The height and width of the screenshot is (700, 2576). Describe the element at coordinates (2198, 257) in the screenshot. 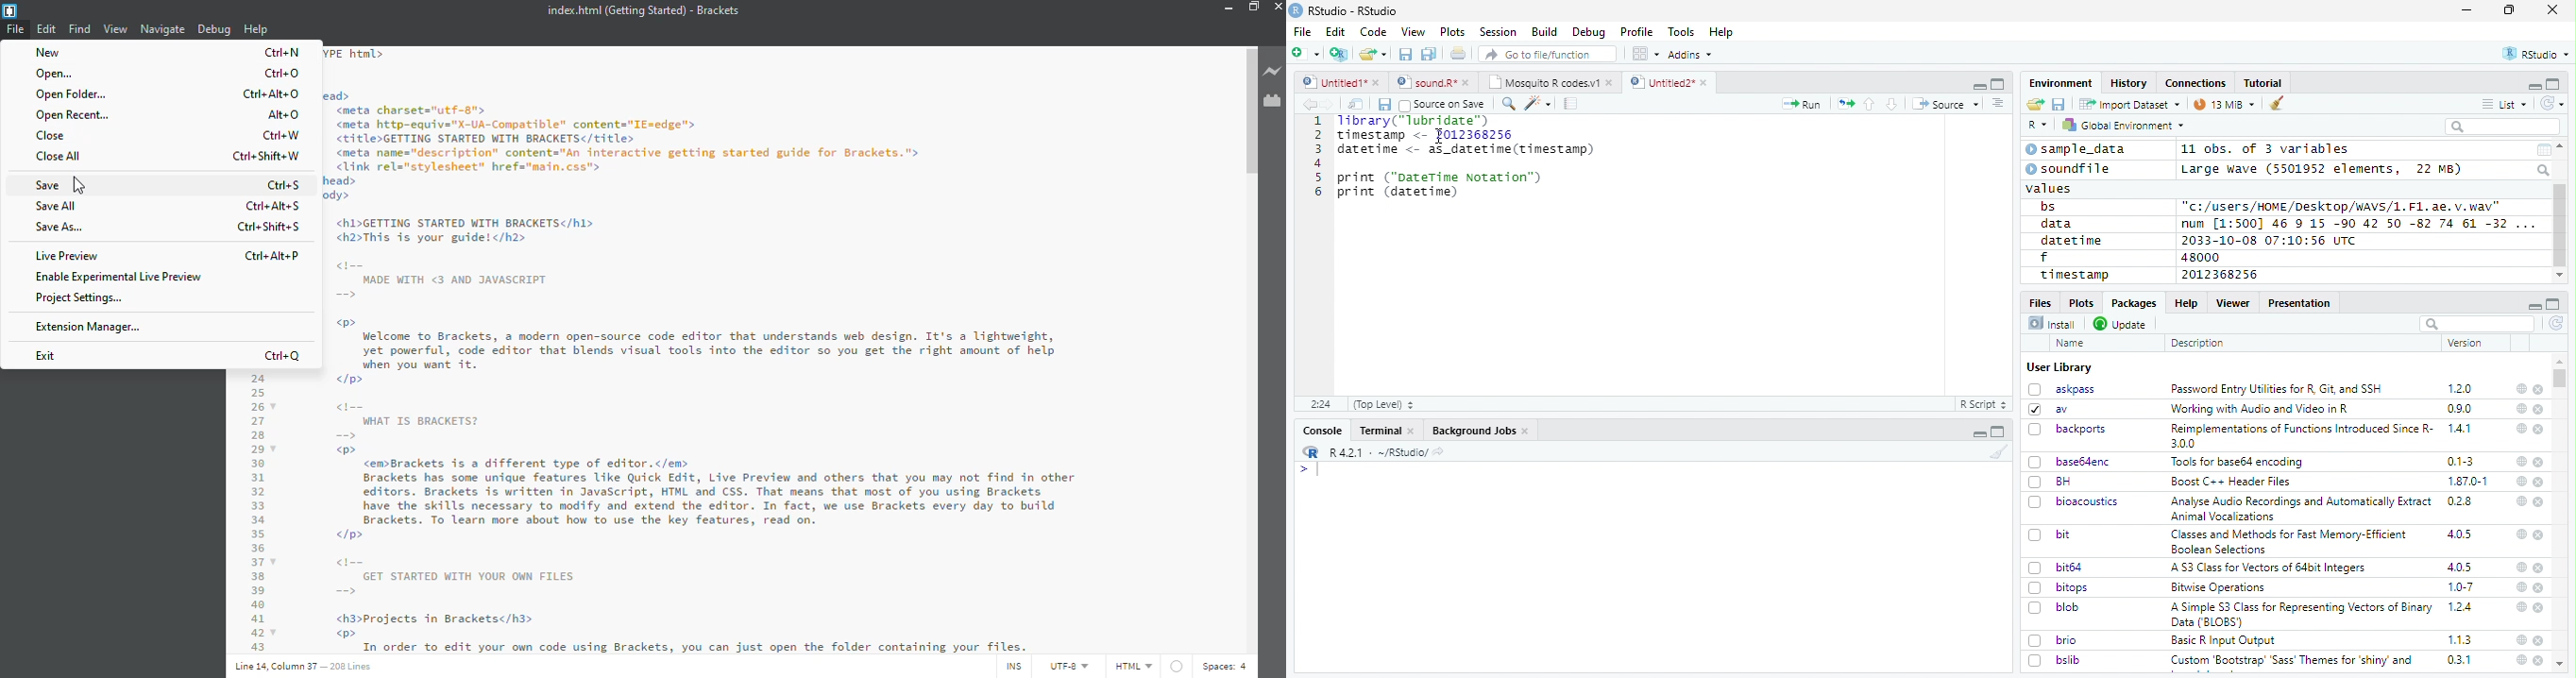

I see `48000` at that location.